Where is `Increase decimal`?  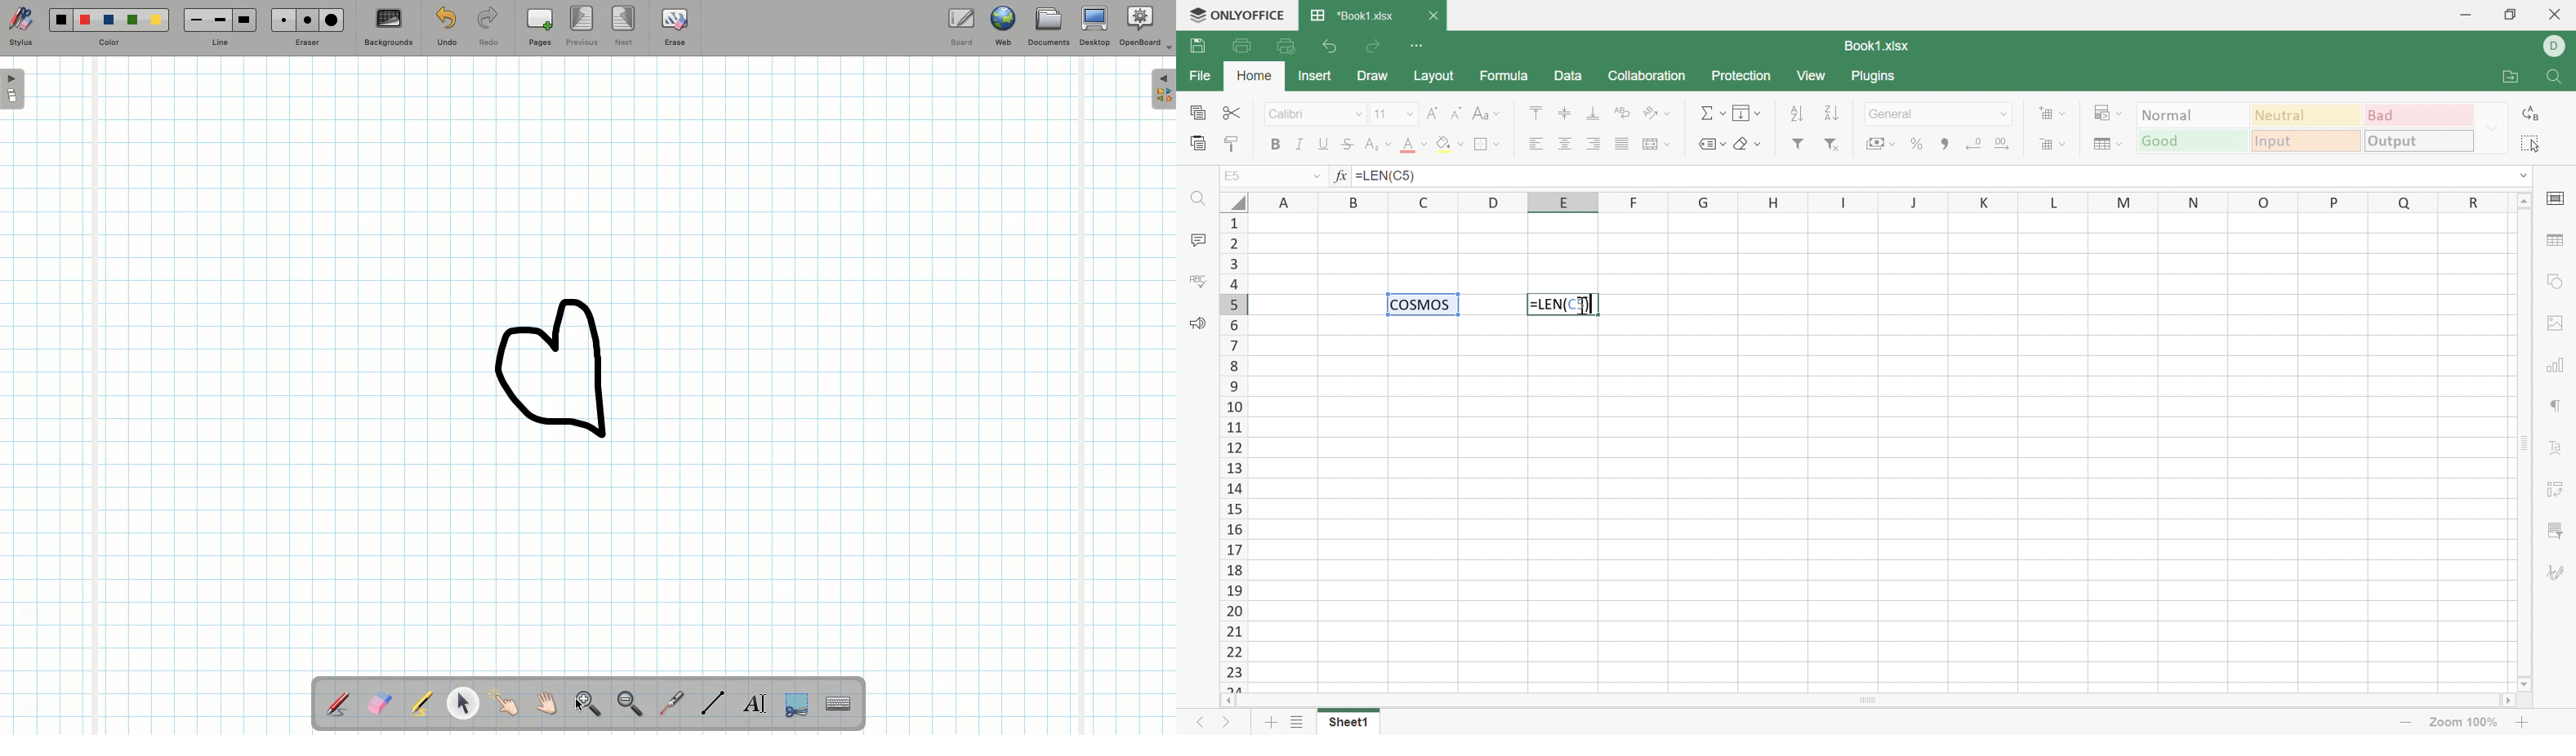
Increase decimal is located at coordinates (2002, 144).